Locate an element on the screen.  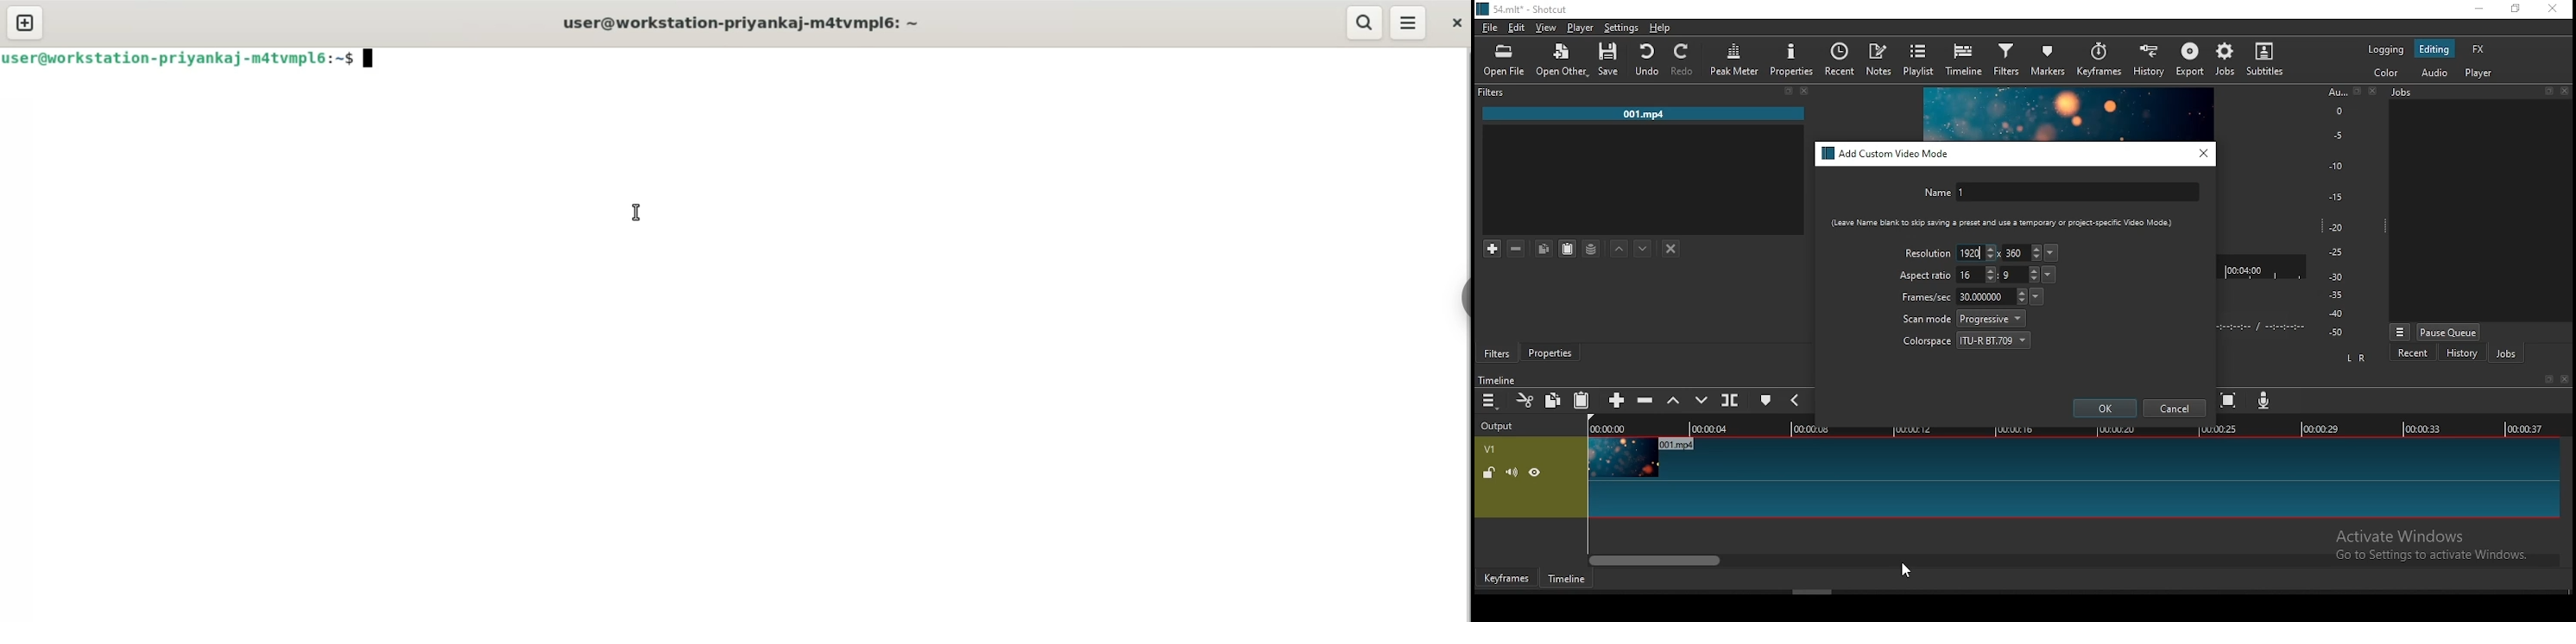
unlock is located at coordinates (1488, 474).